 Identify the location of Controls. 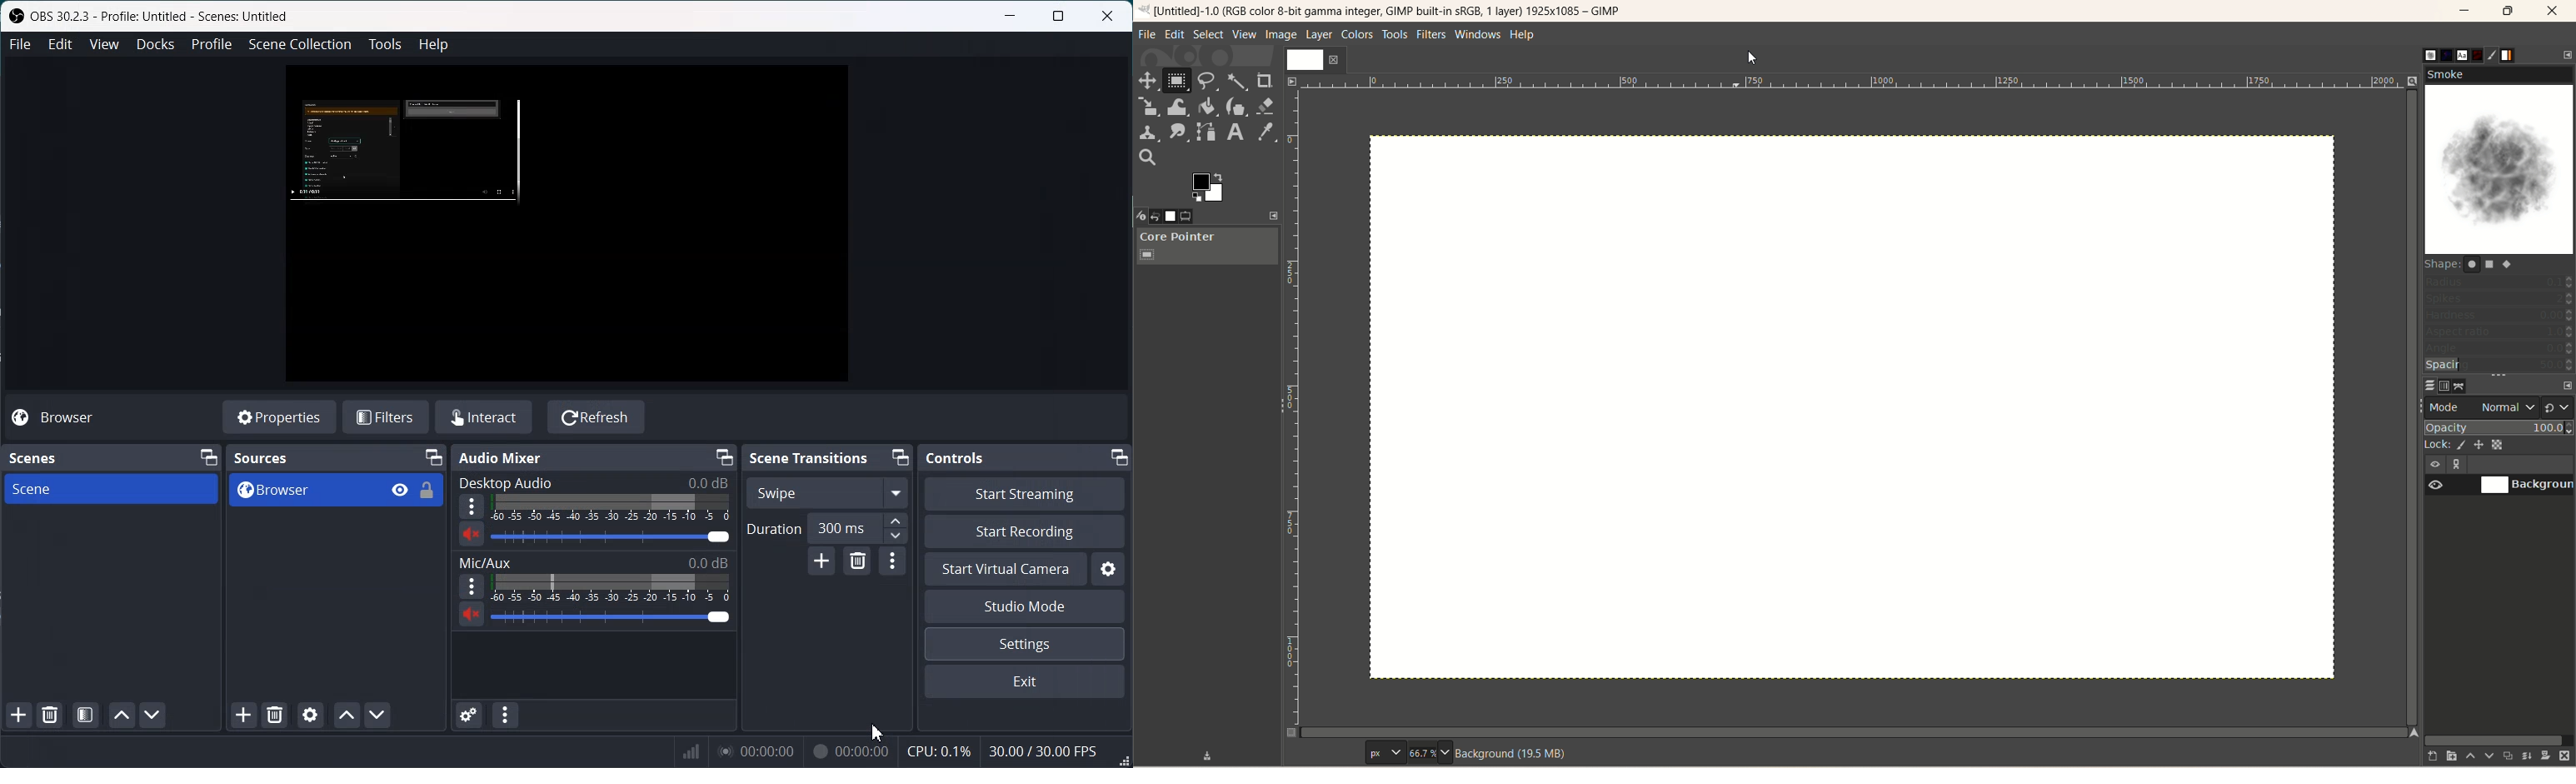
(956, 457).